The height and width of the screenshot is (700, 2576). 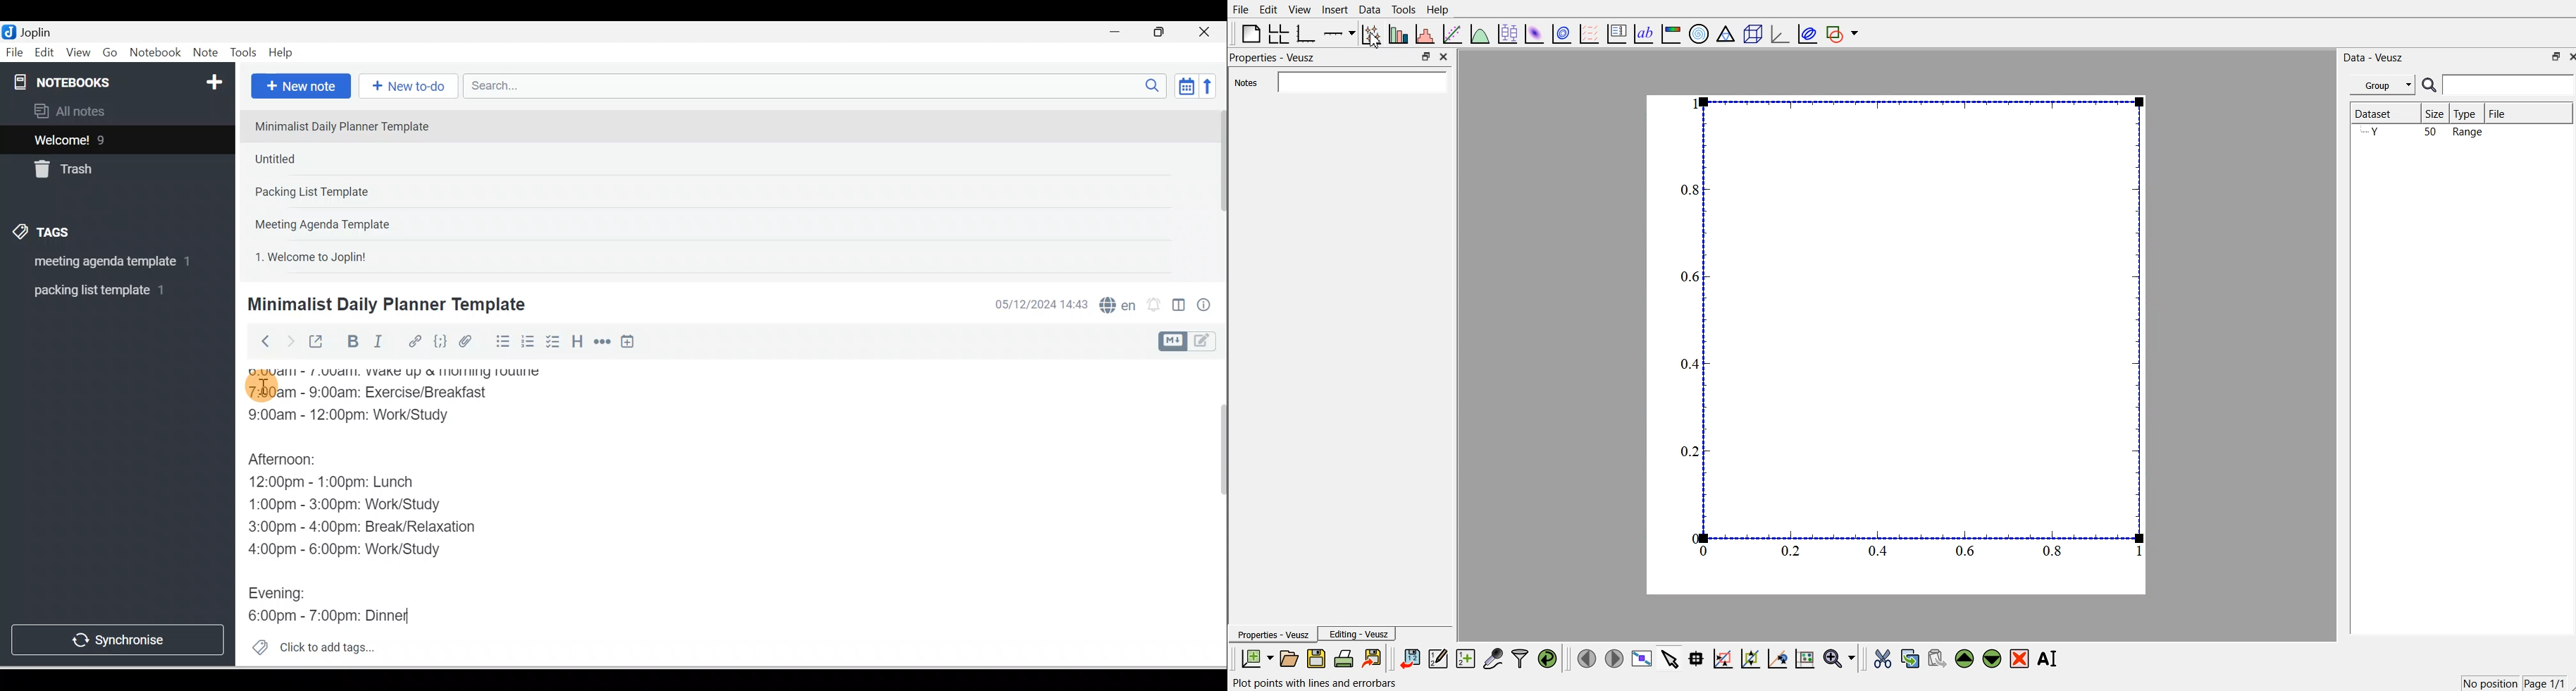 I want to click on Toggle external editing, so click(x=318, y=344).